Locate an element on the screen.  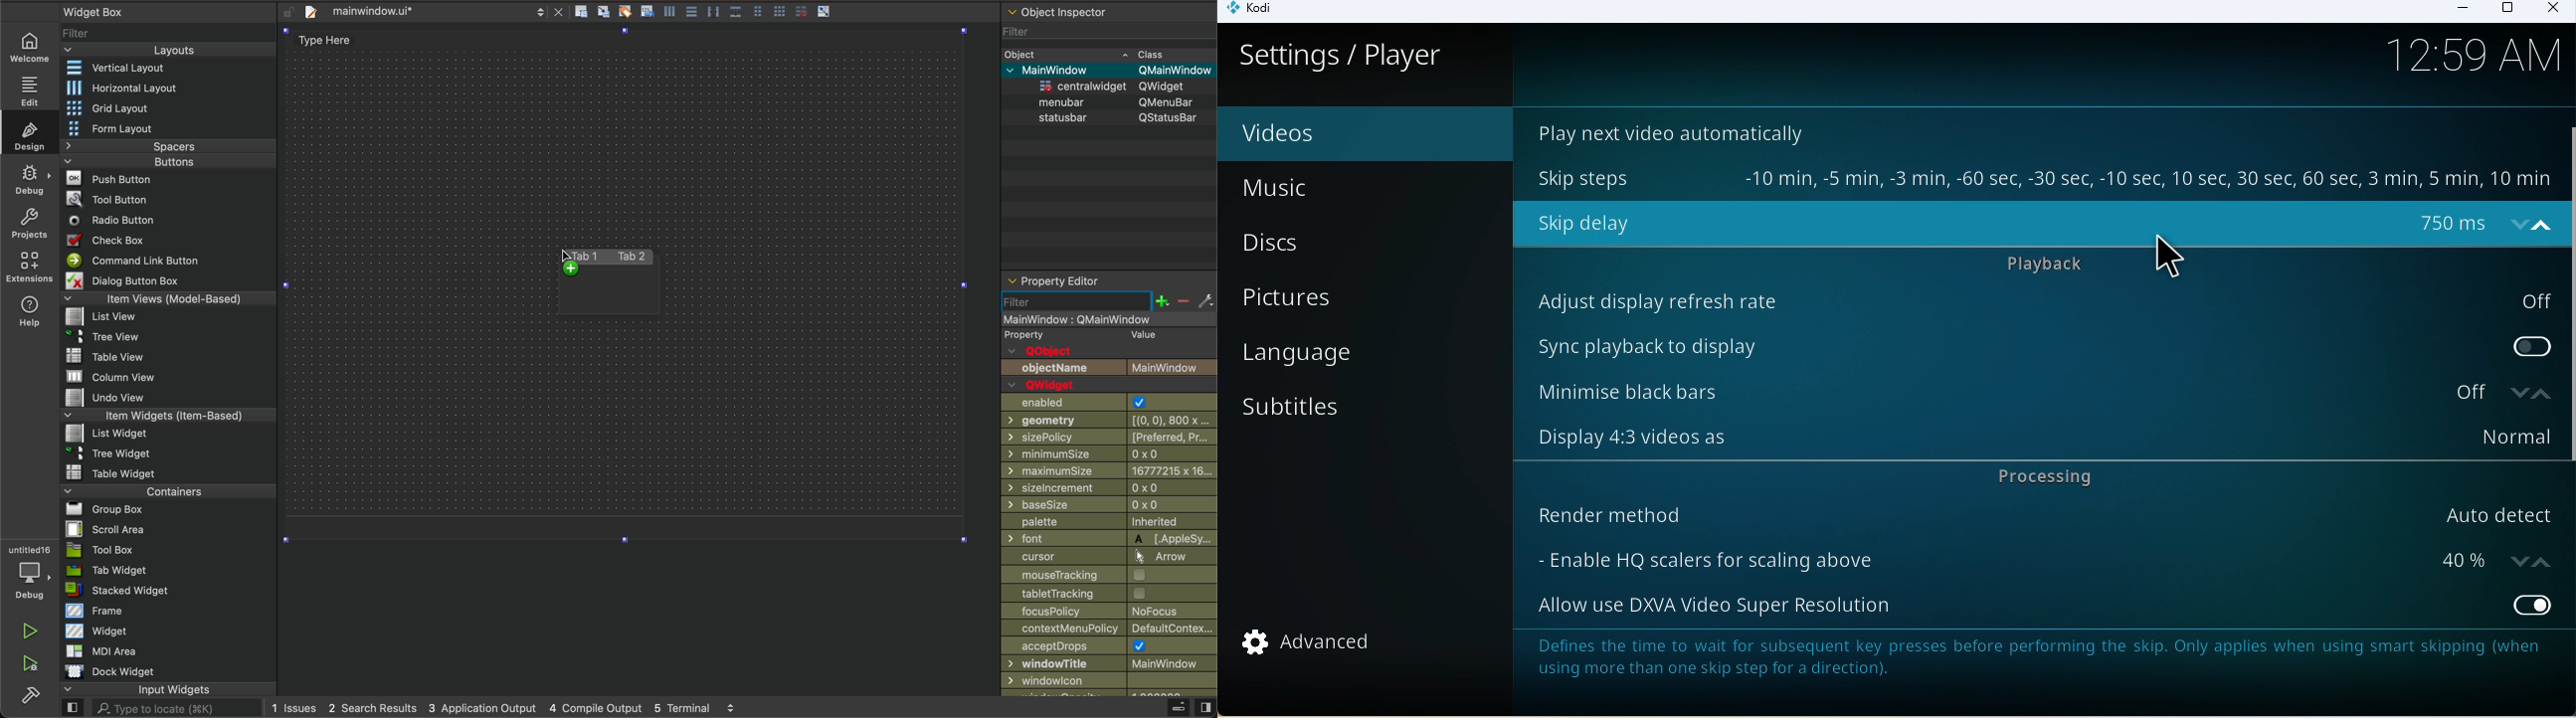
statusbar QStatusBar is located at coordinates (1108, 118).